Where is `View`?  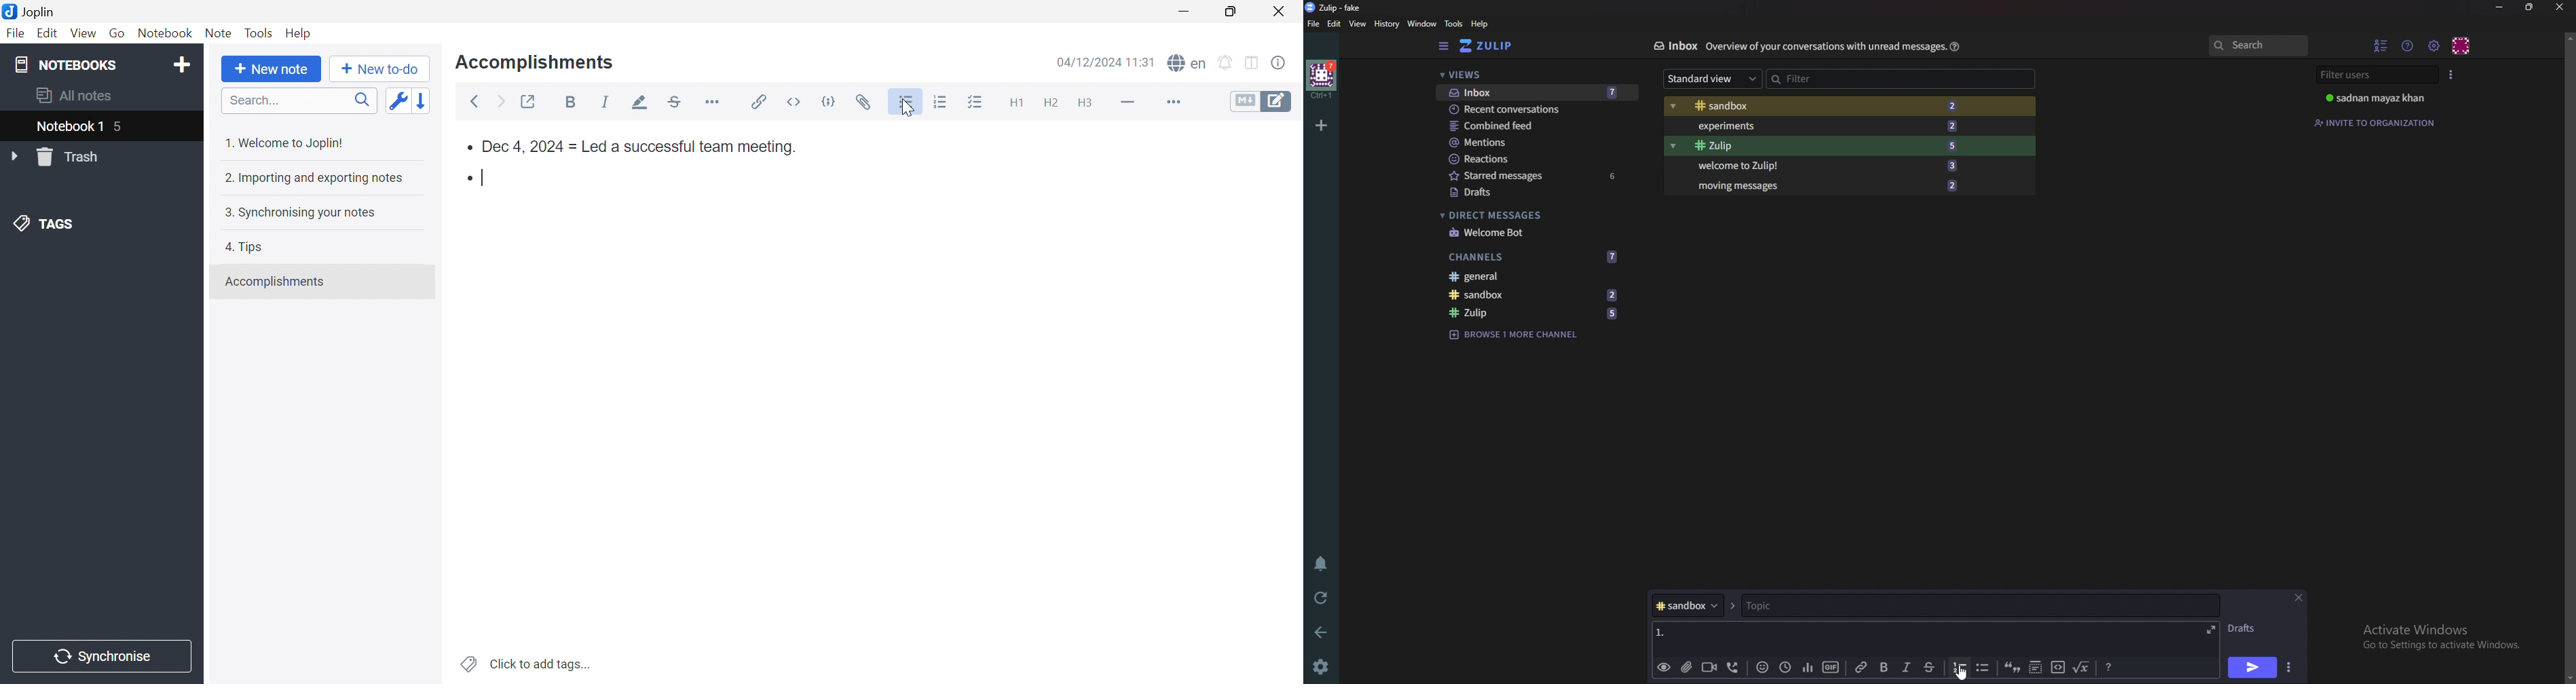
View is located at coordinates (82, 34).